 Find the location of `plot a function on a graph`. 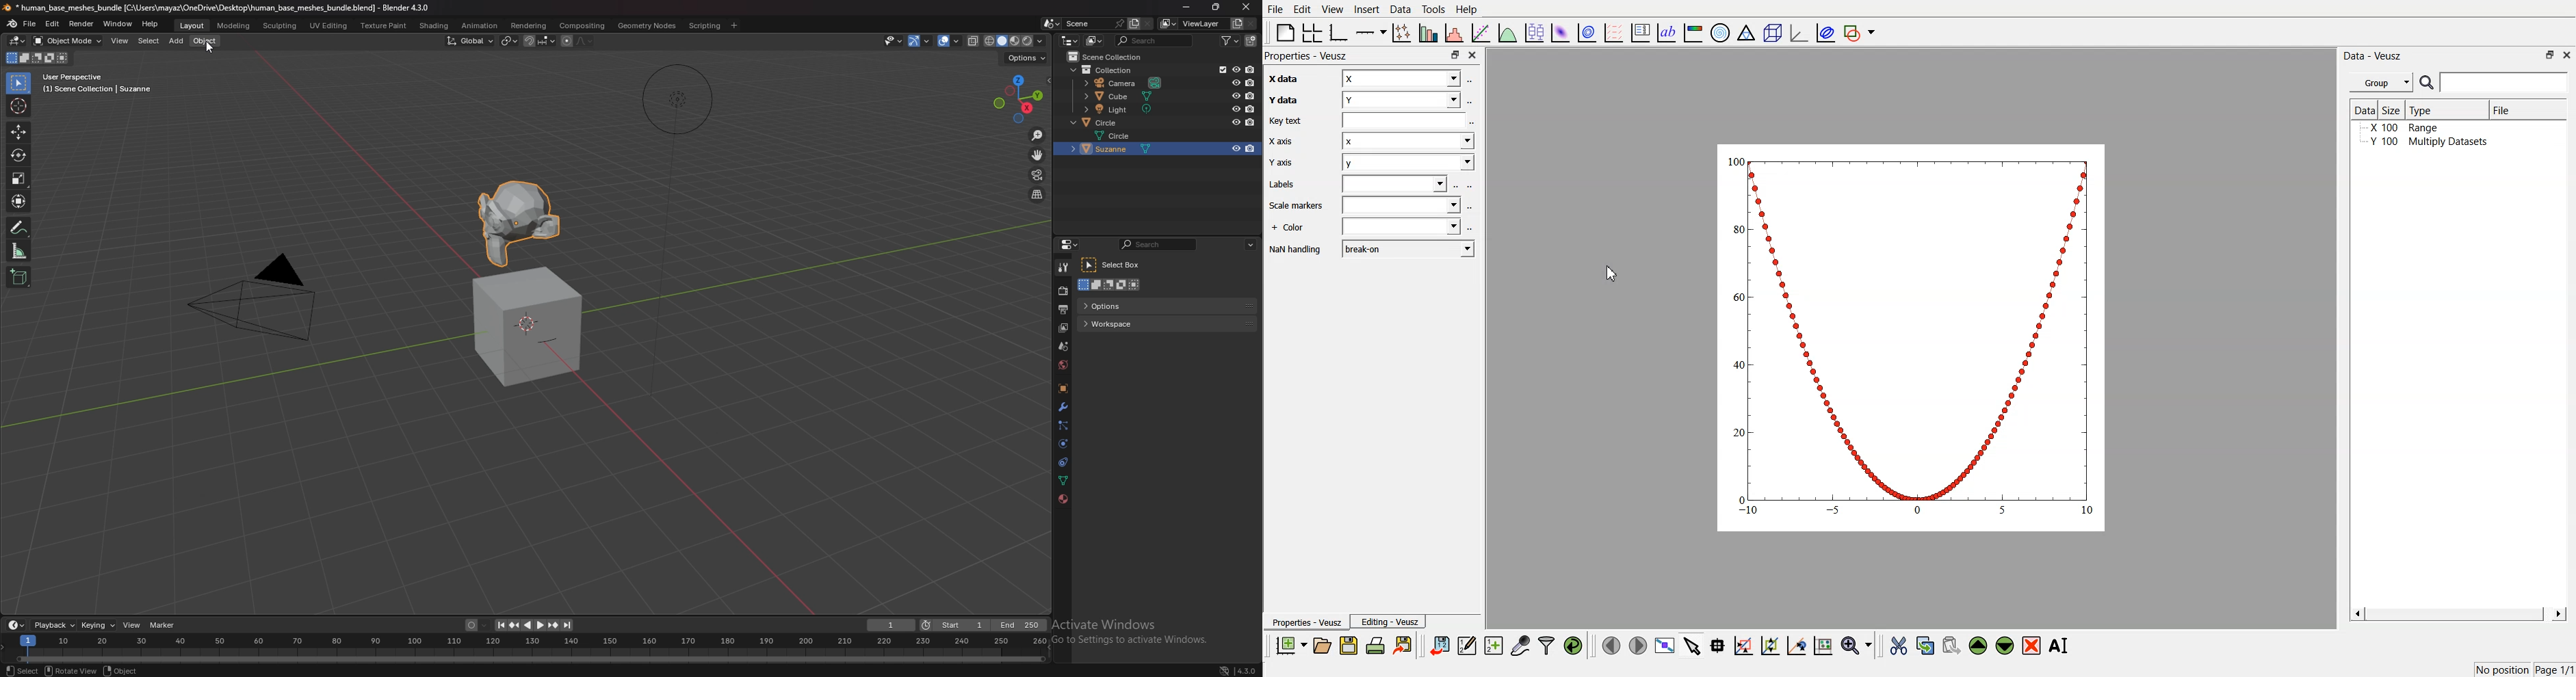

plot a function on a graph is located at coordinates (1507, 31).